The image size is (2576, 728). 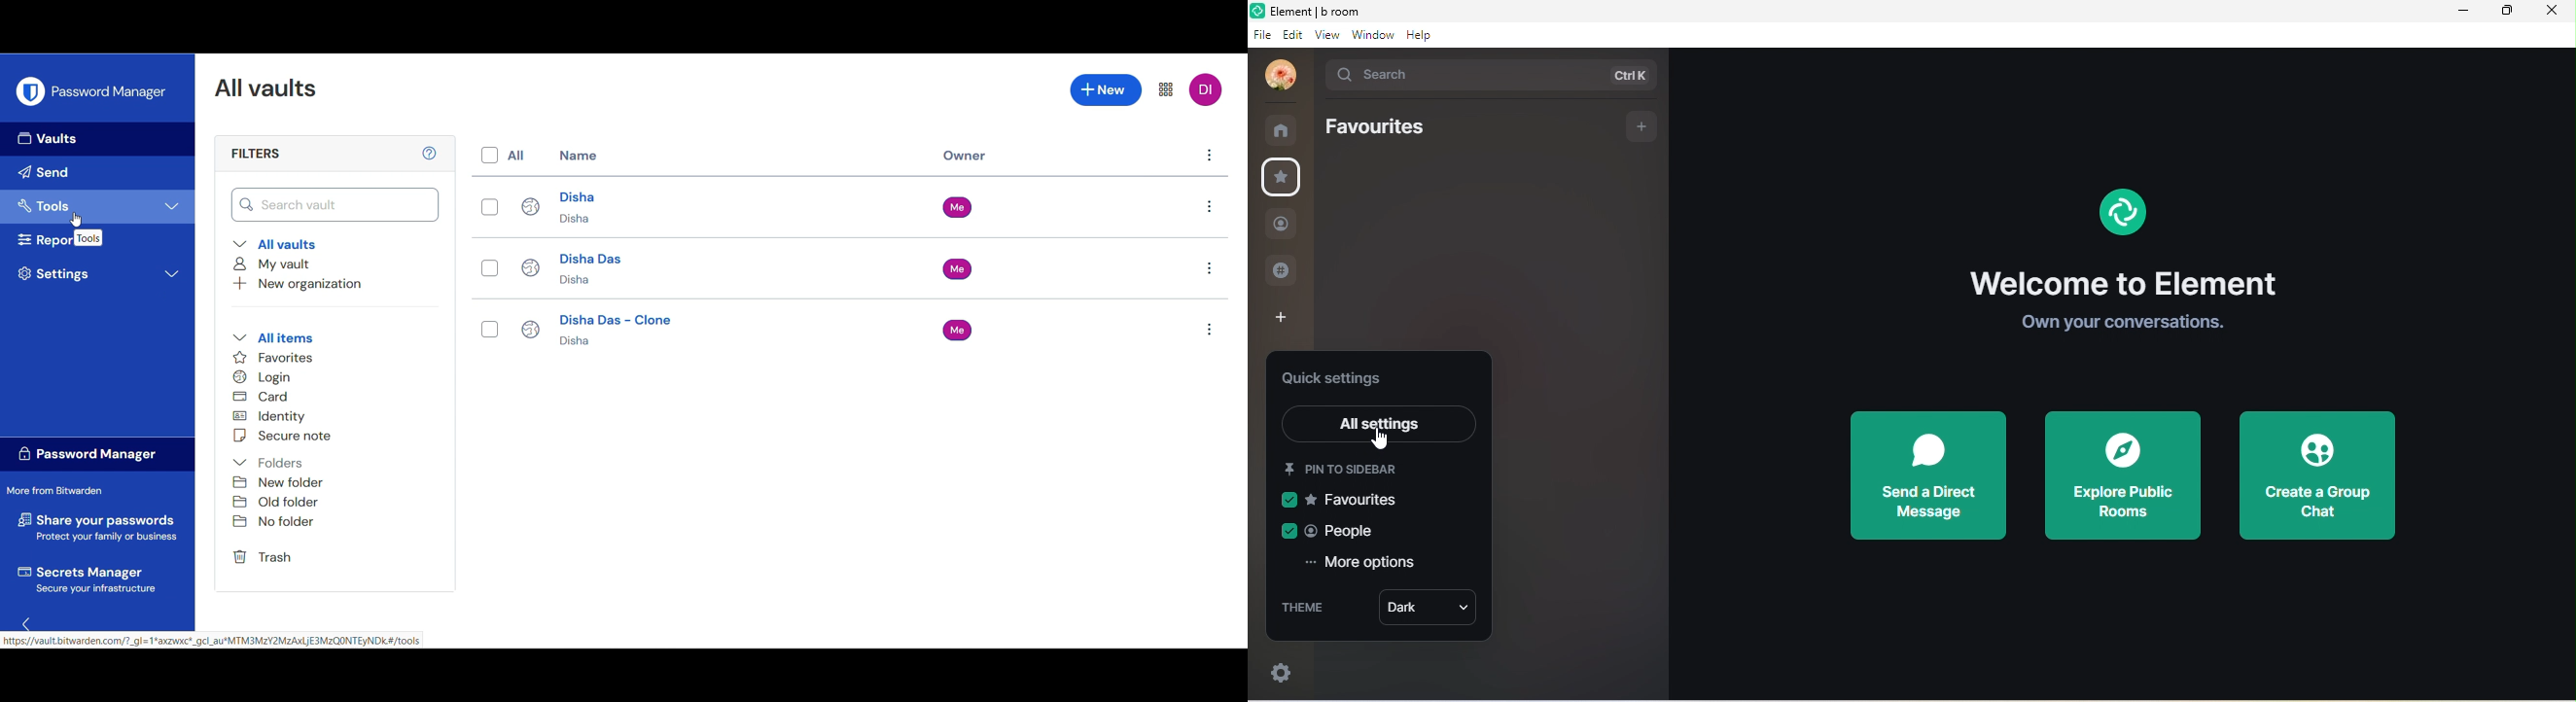 I want to click on element b room, so click(x=1317, y=10).